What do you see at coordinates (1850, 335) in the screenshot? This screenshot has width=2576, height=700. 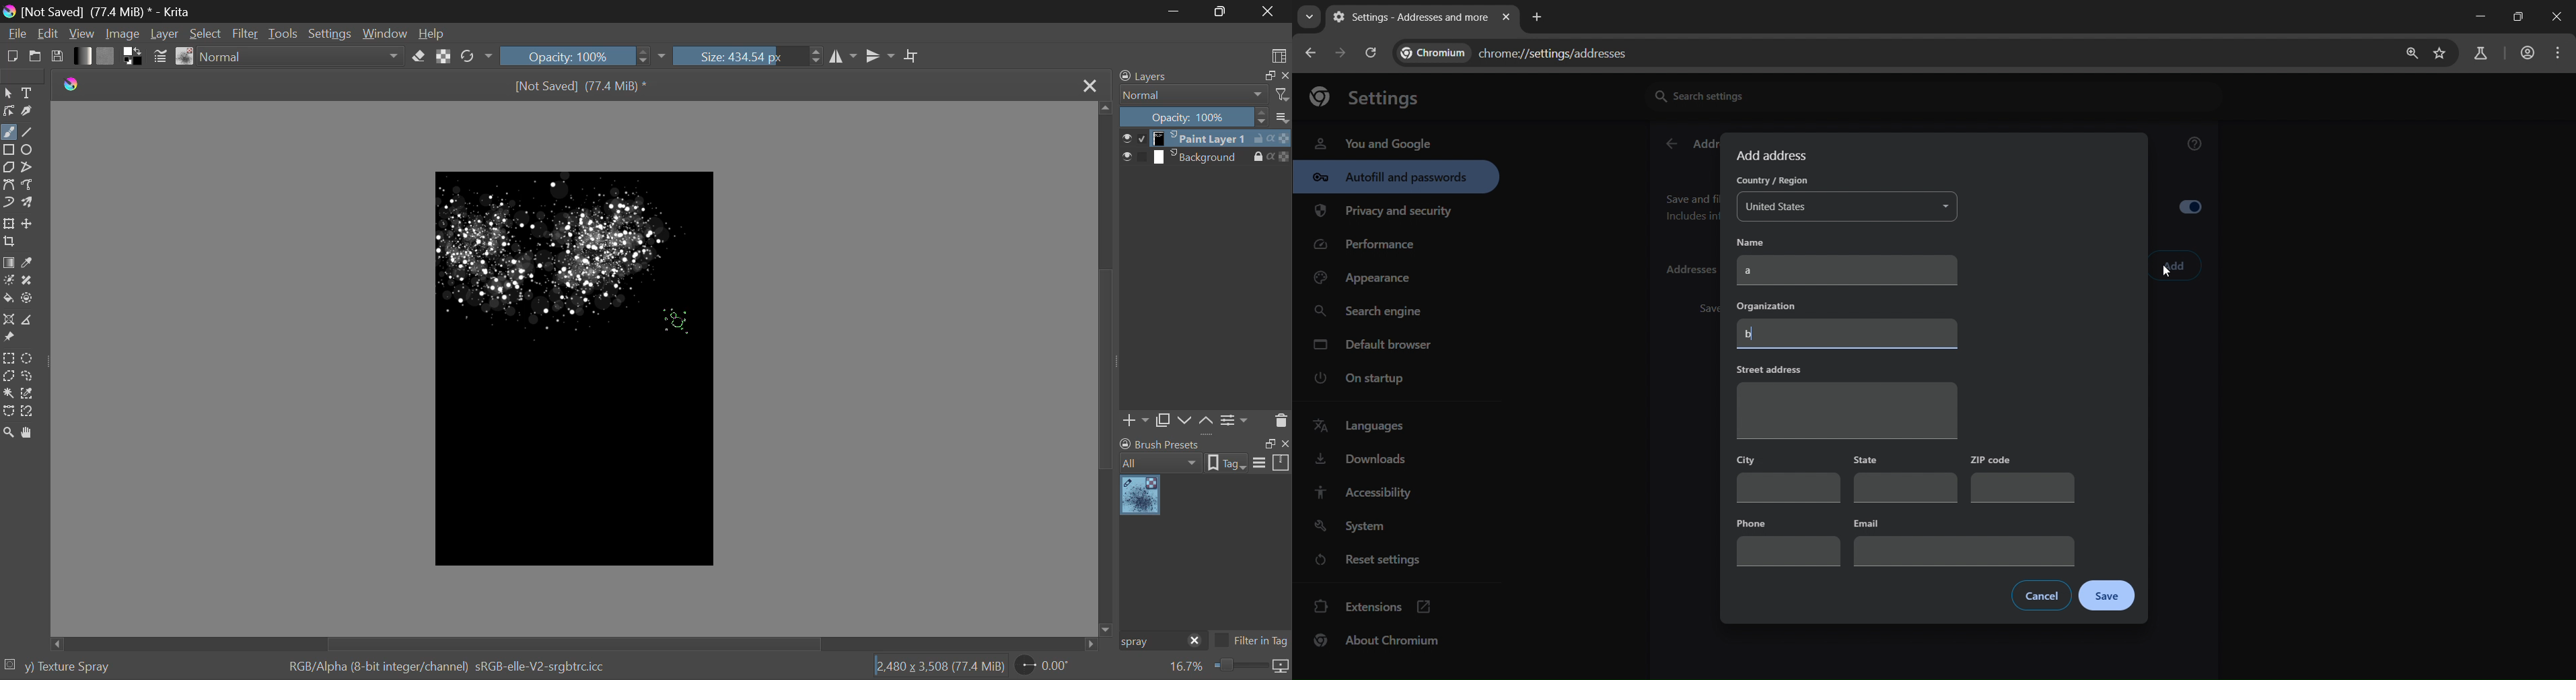 I see `b` at bounding box center [1850, 335].